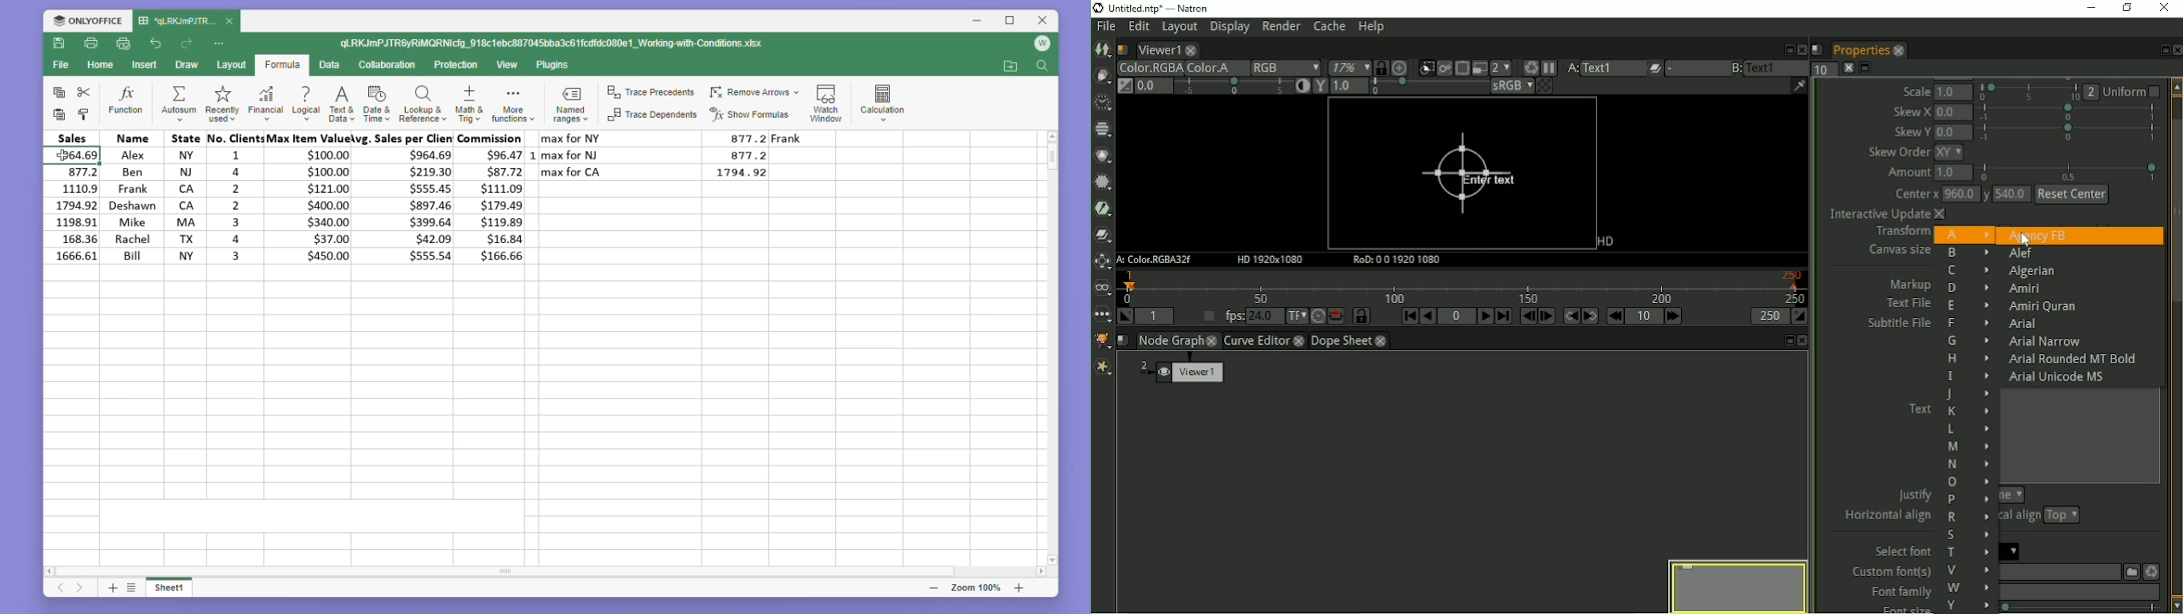 This screenshot has width=2184, height=616. I want to click on More functions, so click(515, 102).